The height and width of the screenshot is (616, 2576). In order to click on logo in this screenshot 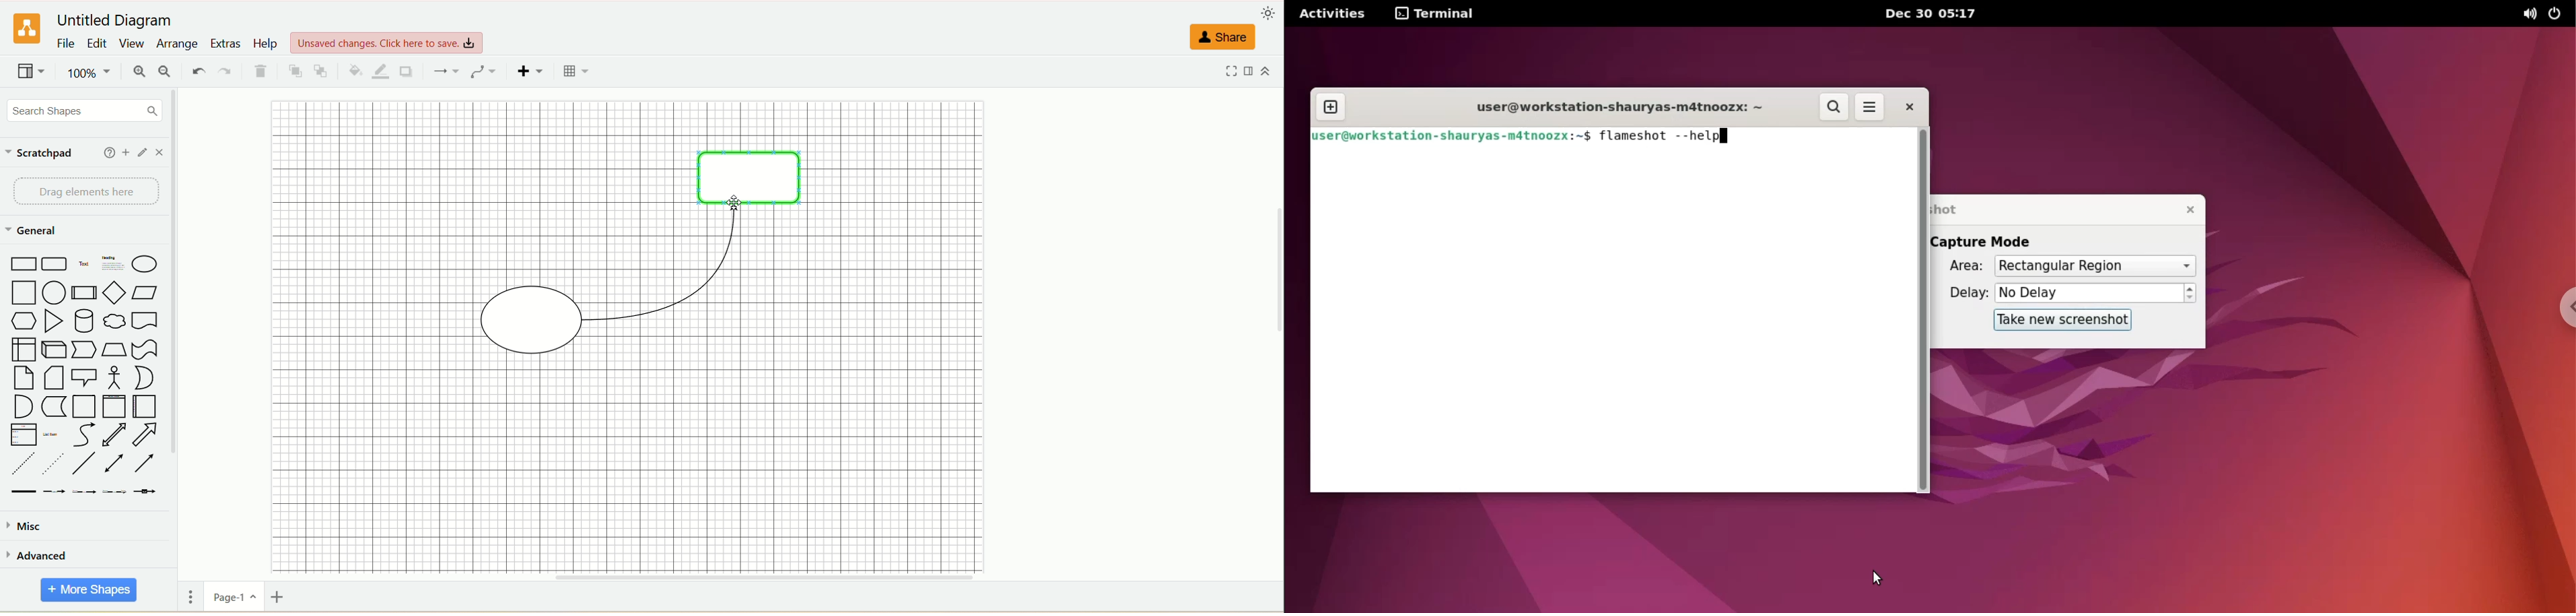, I will do `click(25, 29)`.